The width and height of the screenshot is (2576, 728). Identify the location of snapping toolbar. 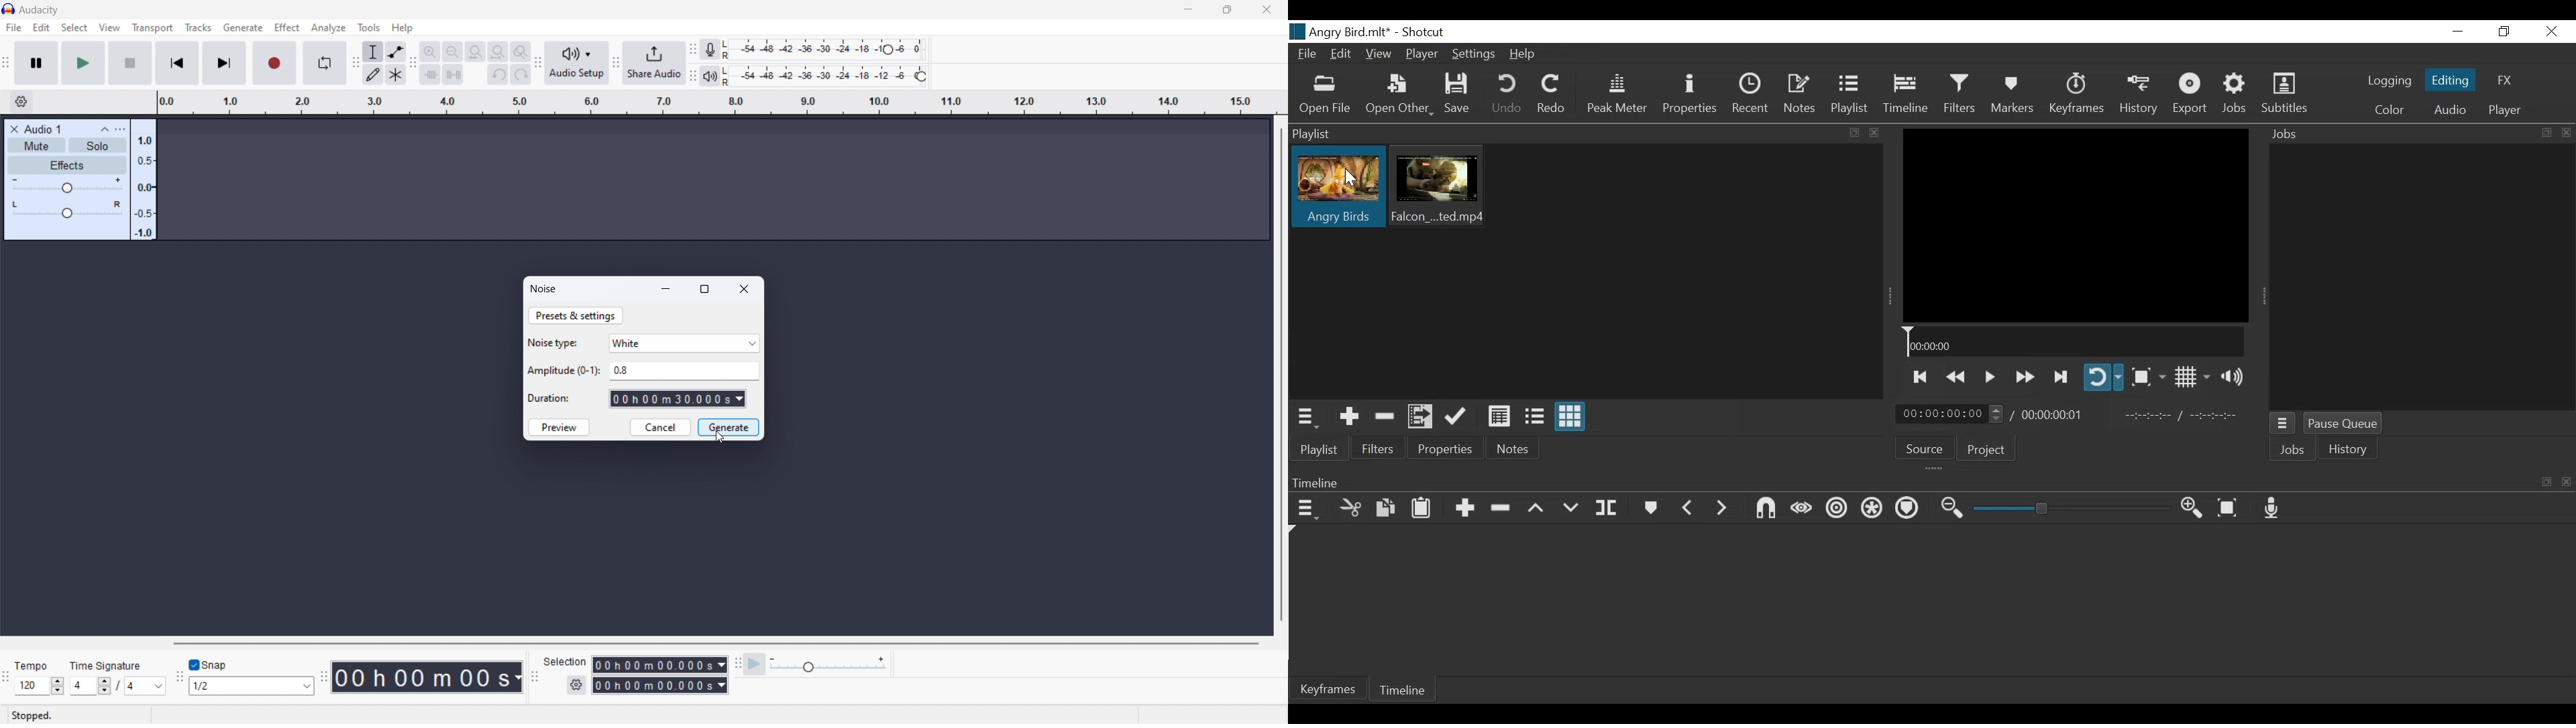
(179, 676).